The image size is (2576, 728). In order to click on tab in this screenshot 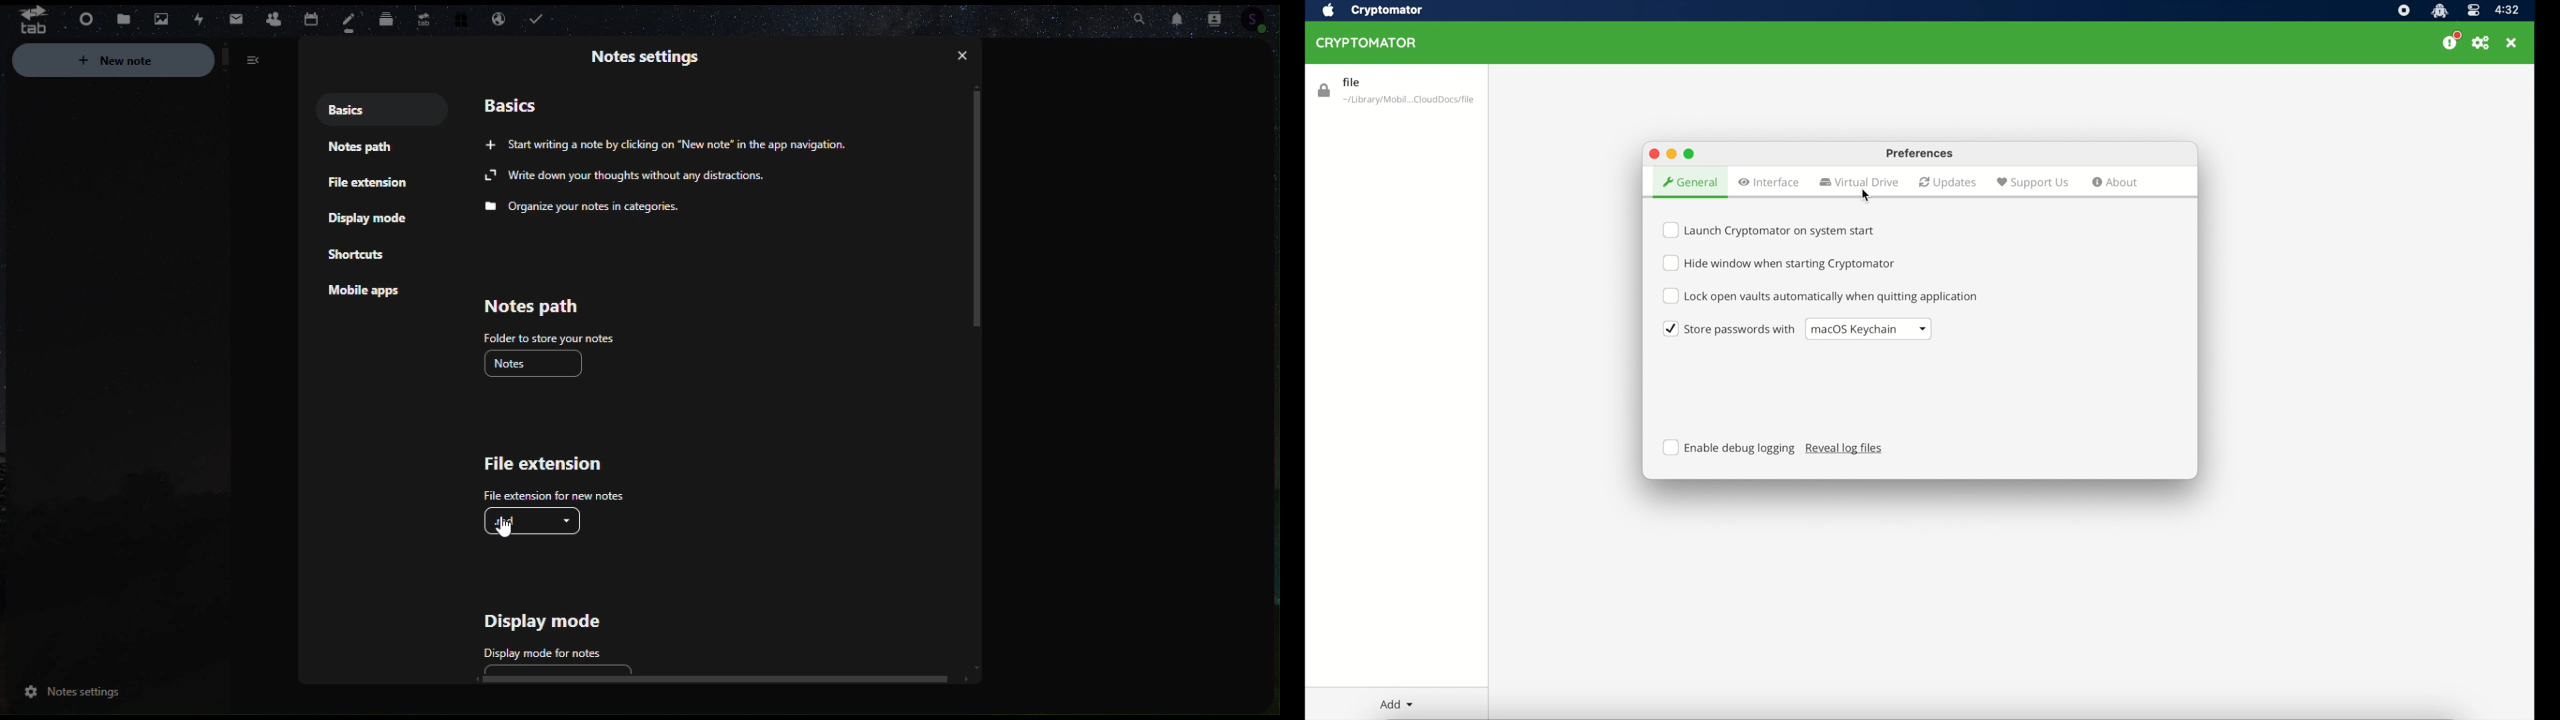, I will do `click(26, 19)`.